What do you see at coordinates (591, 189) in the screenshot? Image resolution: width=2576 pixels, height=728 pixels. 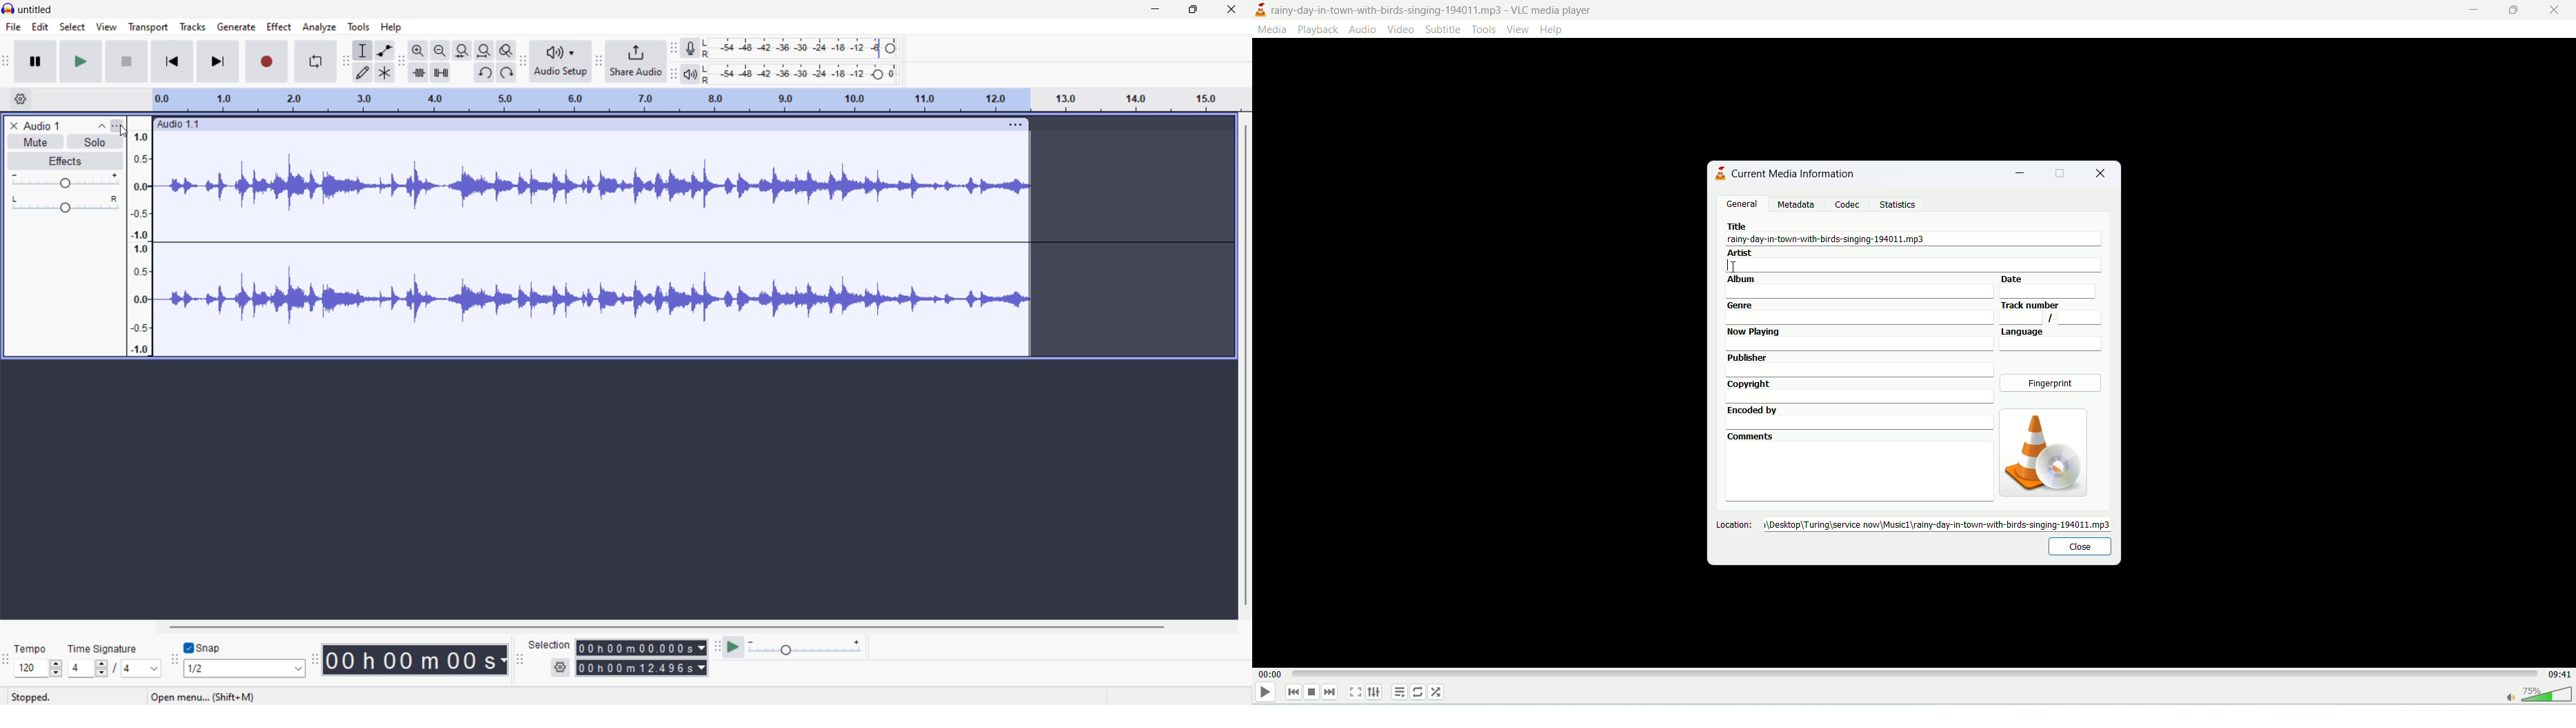 I see `stereo waveform` at bounding box center [591, 189].